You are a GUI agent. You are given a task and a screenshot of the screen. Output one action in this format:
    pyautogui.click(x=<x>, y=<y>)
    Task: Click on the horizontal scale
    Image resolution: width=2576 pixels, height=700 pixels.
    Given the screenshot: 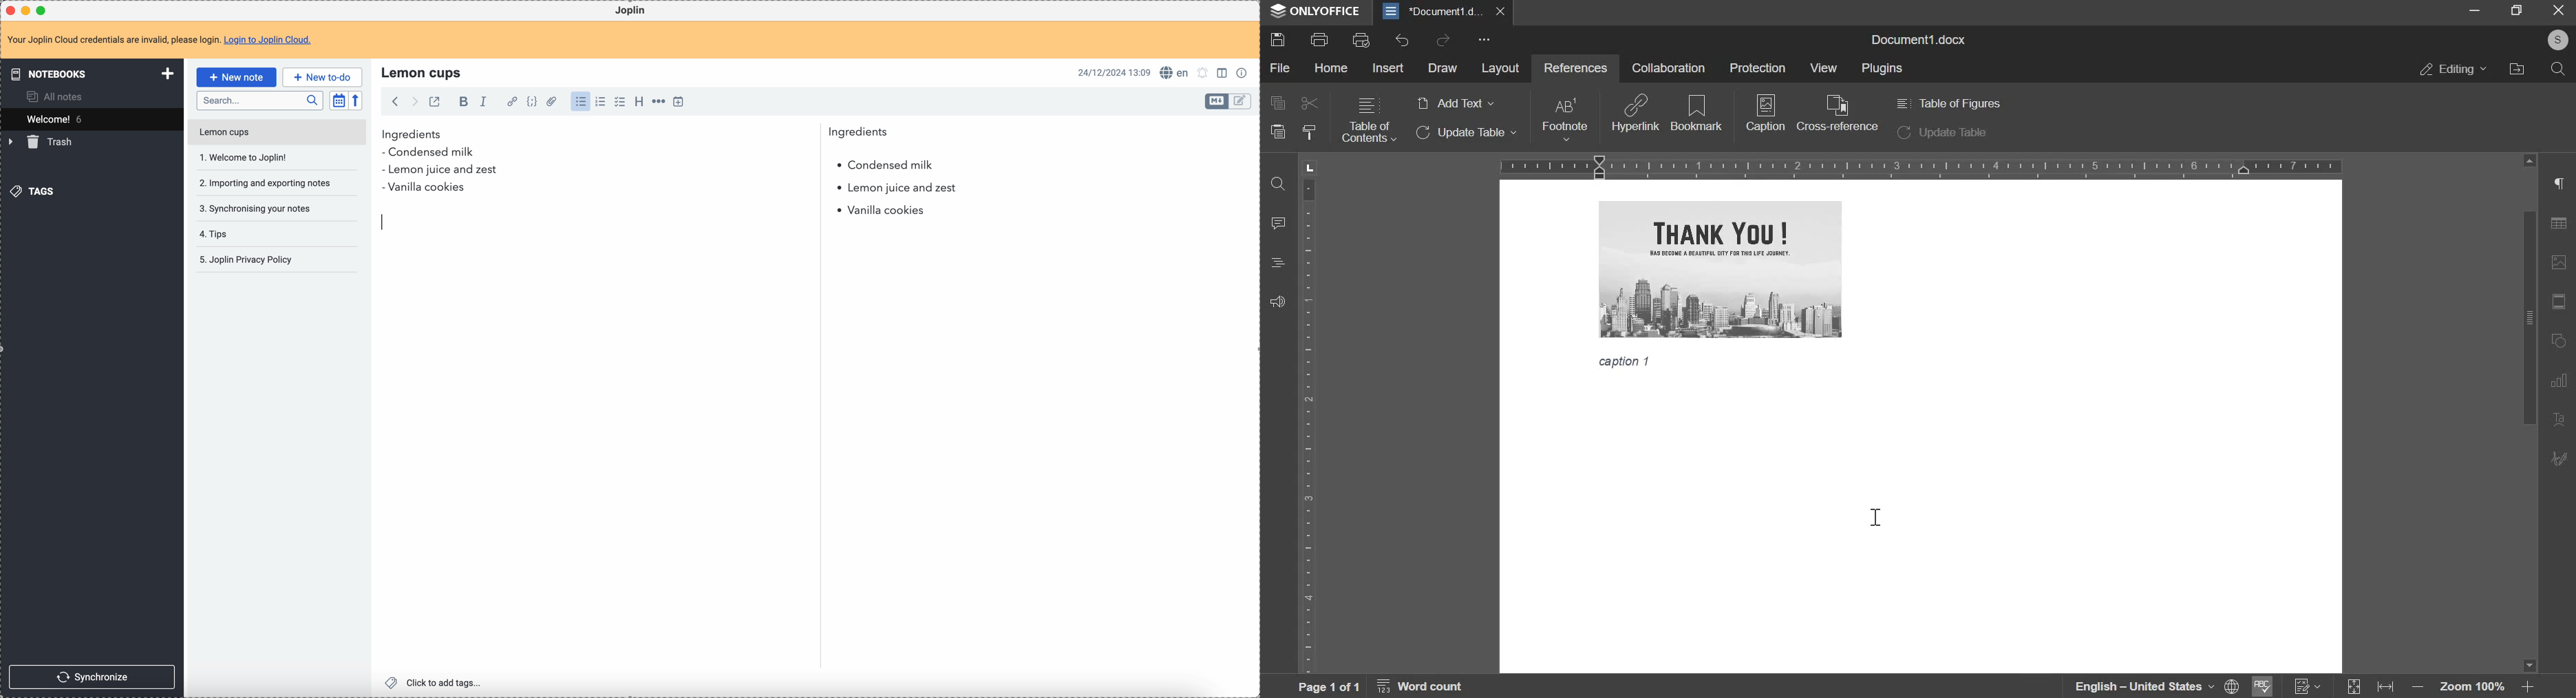 What is the action you would take?
    pyautogui.click(x=1921, y=165)
    